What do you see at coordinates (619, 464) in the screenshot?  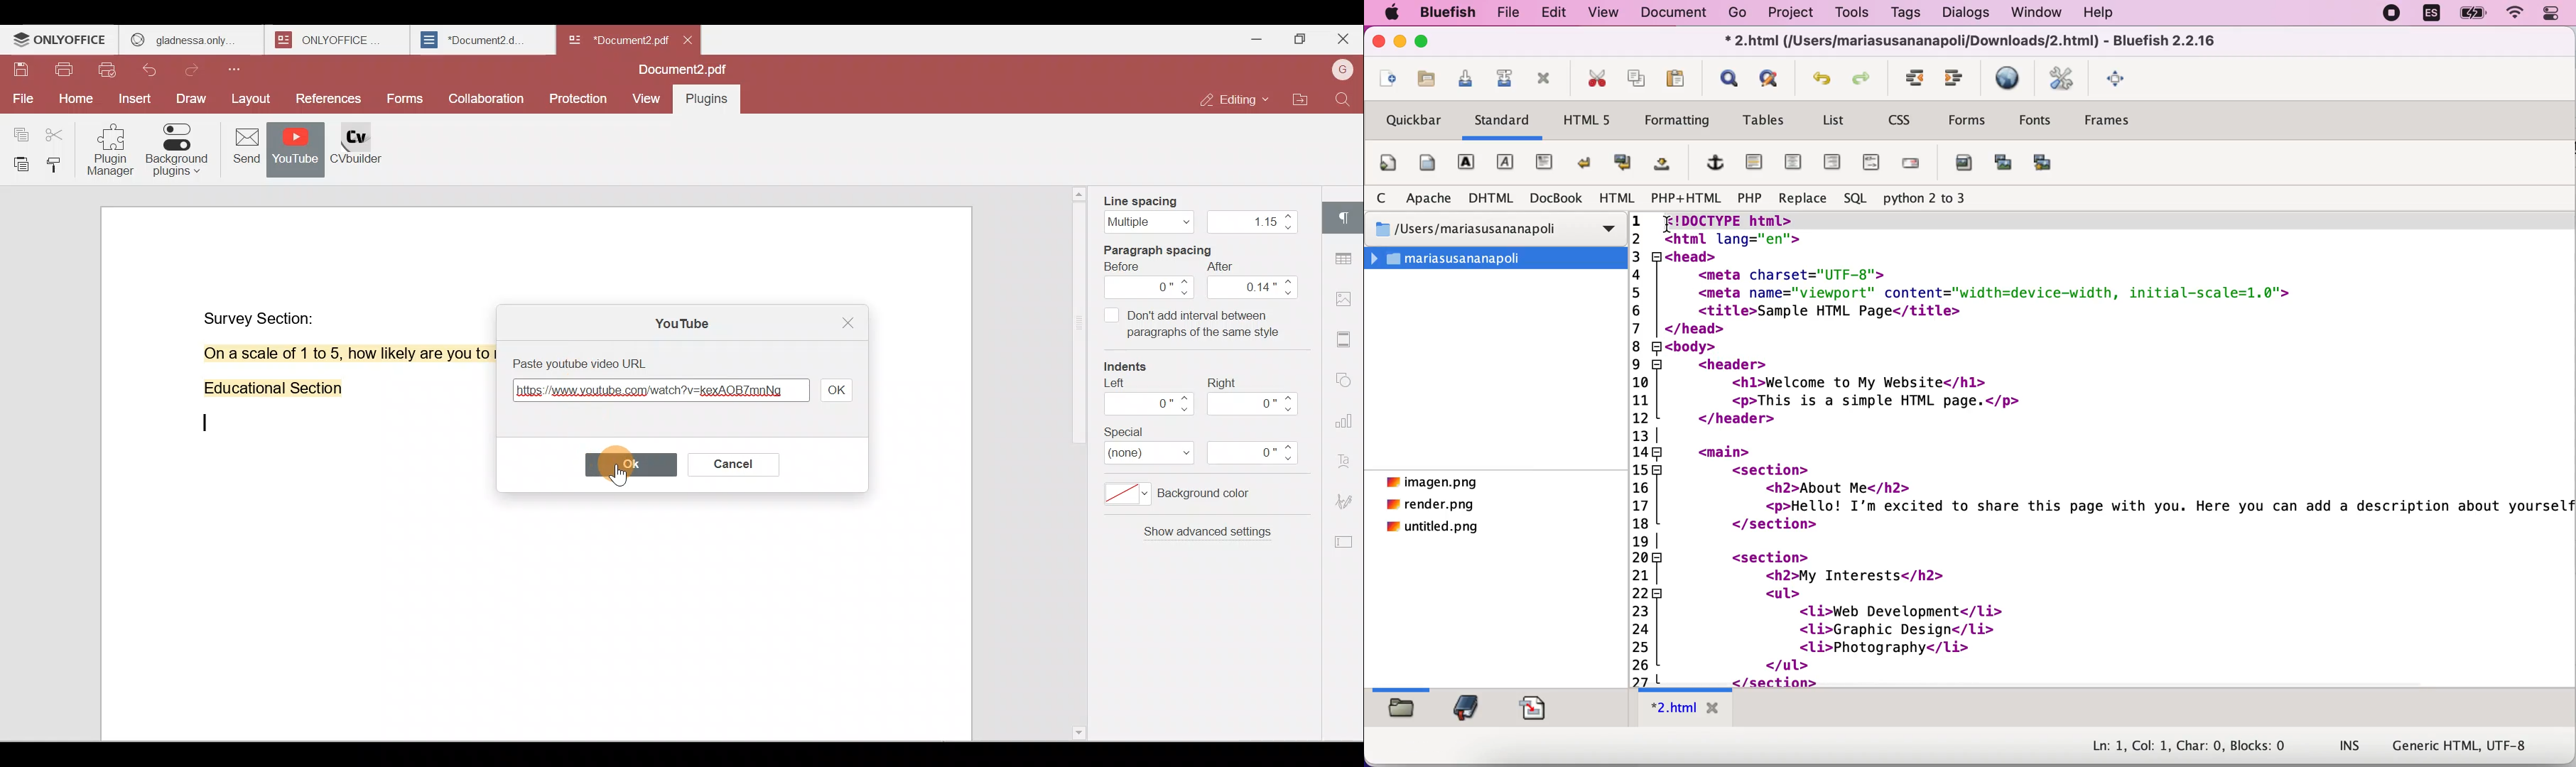 I see `Cursor` at bounding box center [619, 464].